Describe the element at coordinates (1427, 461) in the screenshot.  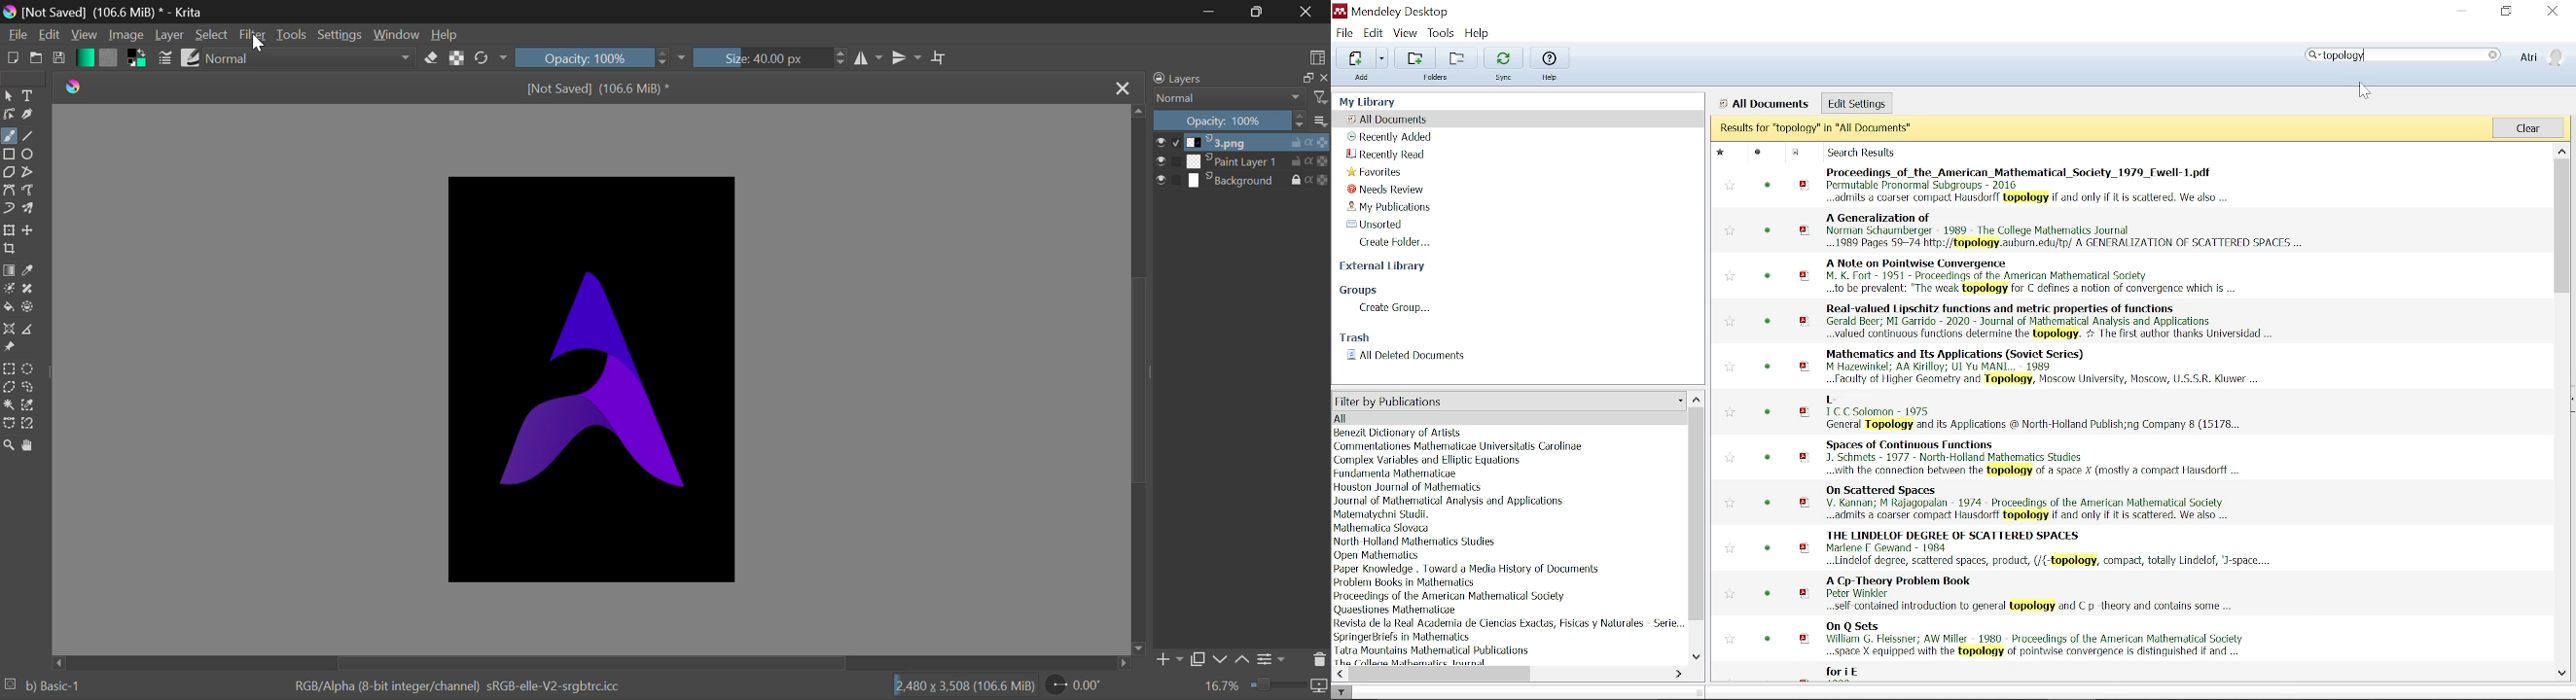
I see `author` at that location.